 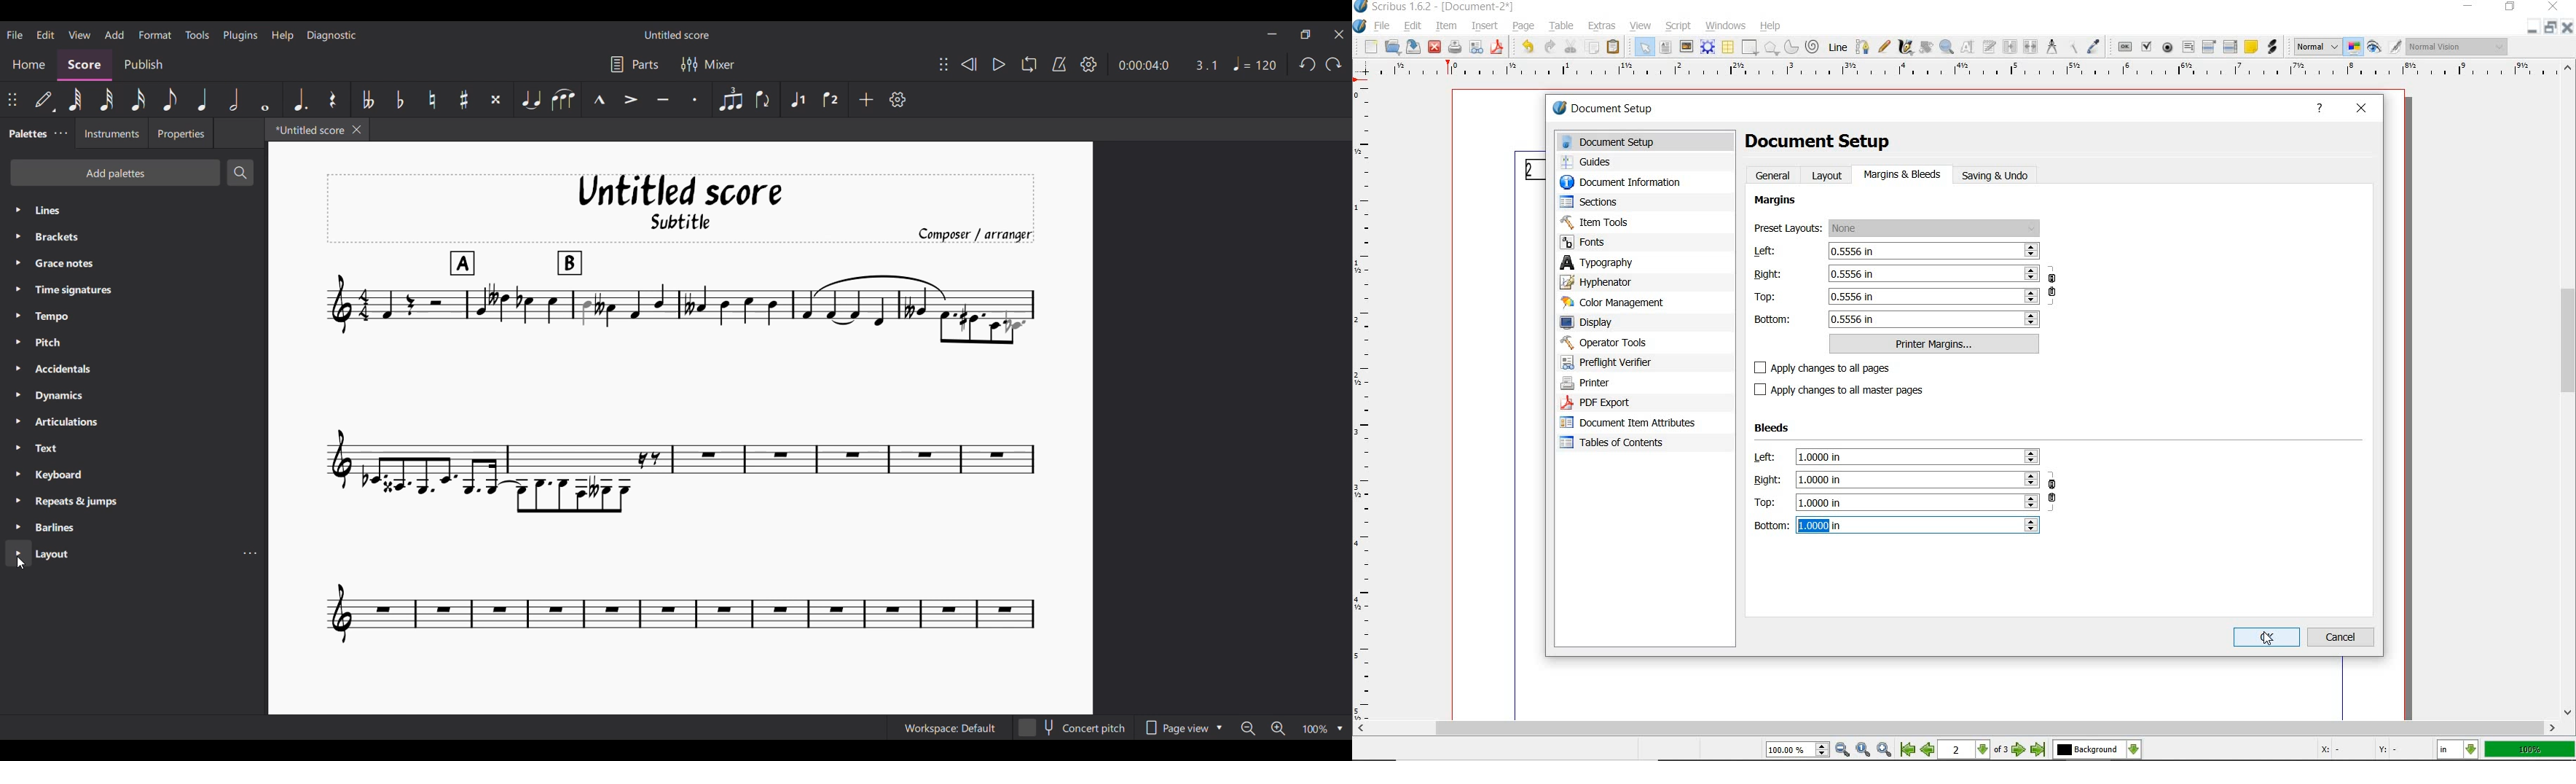 I want to click on Toggle double flat, so click(x=366, y=99).